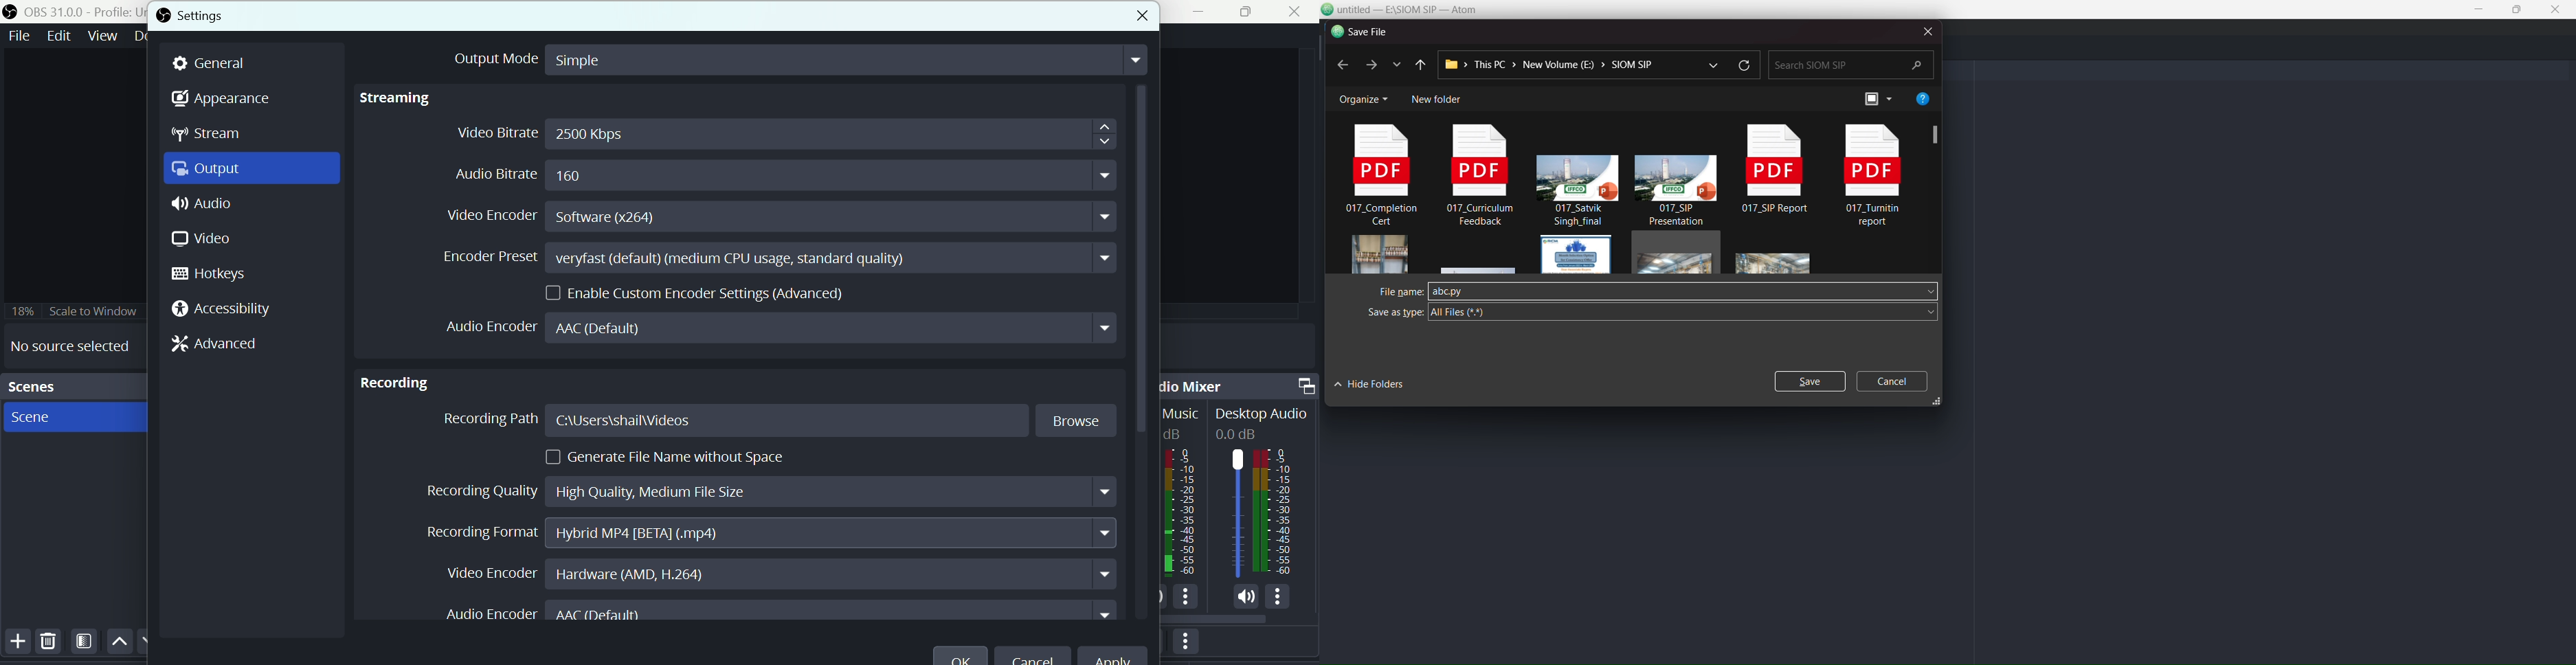  I want to click on Video encoder, so click(786, 214).